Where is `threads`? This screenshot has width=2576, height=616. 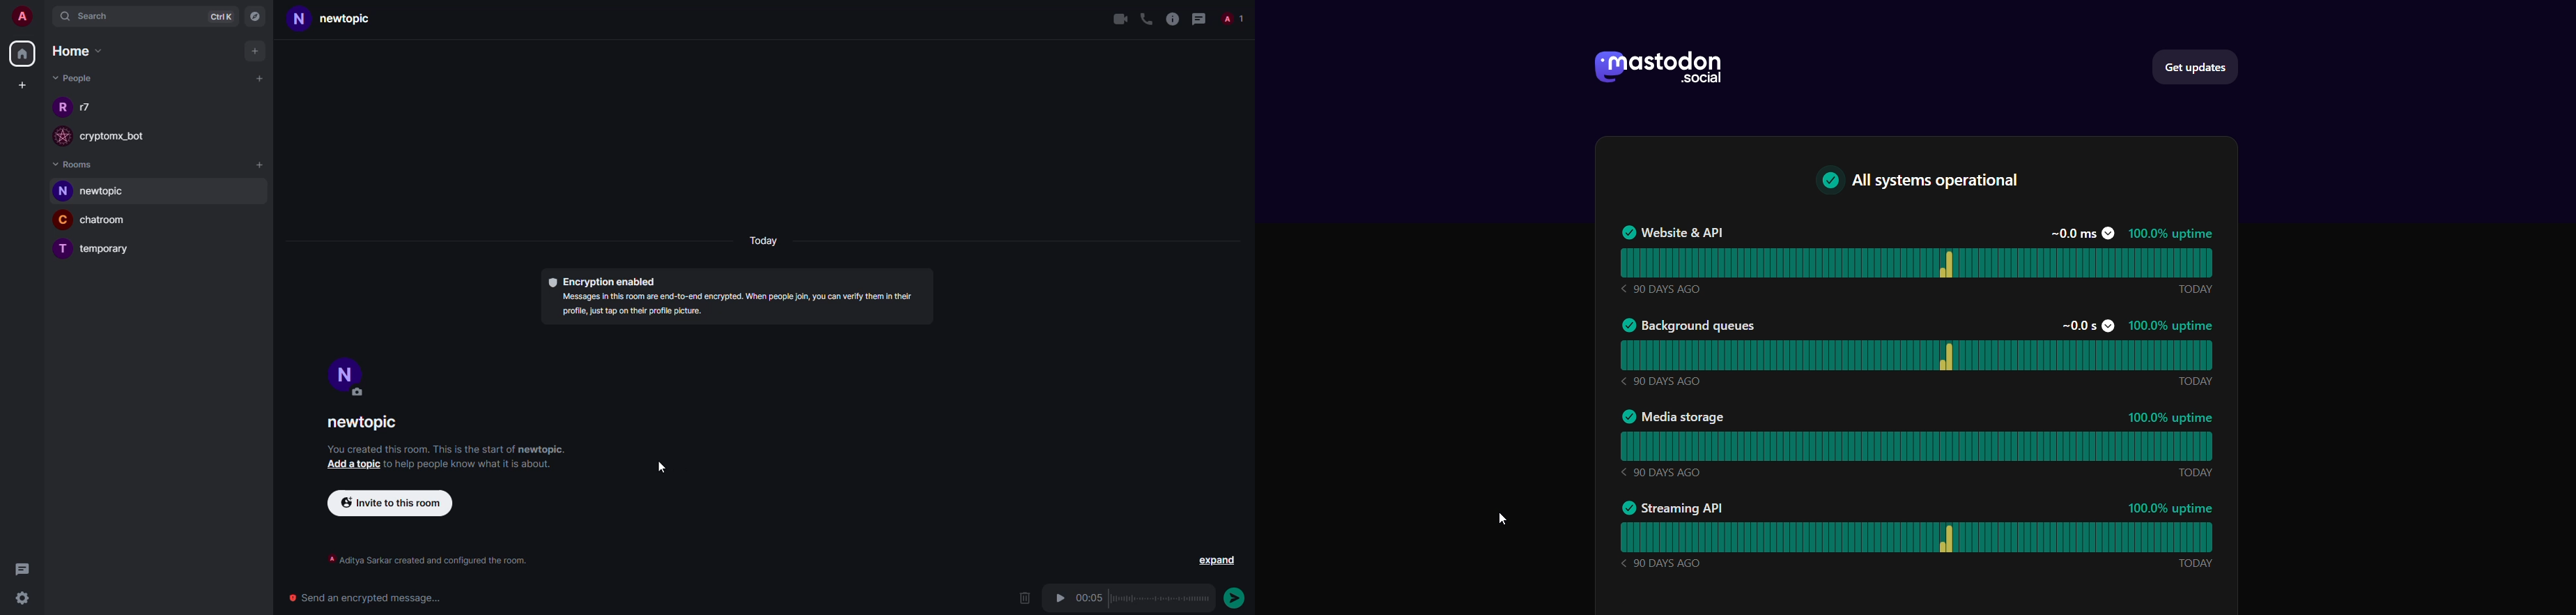
threads is located at coordinates (1200, 19).